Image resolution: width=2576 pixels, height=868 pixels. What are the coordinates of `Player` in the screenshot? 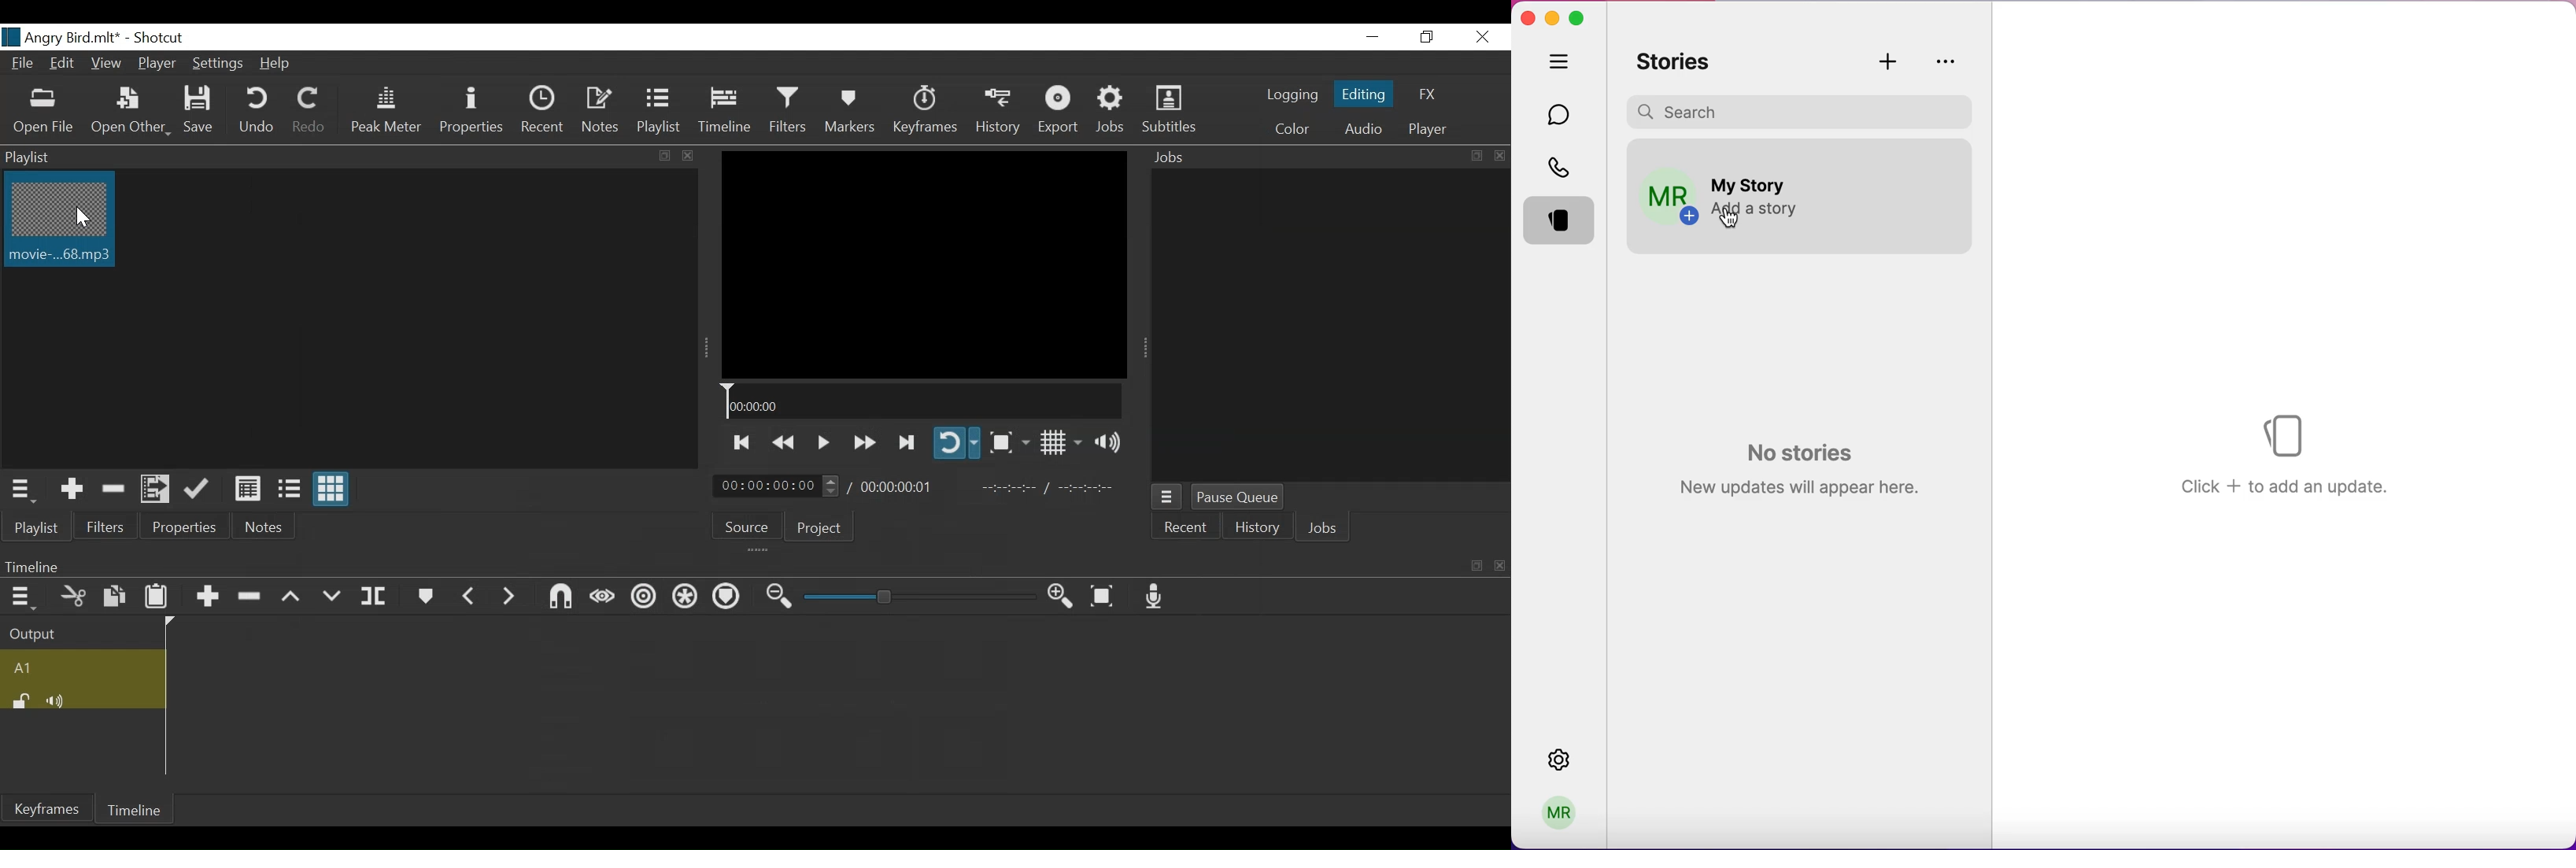 It's located at (154, 65).